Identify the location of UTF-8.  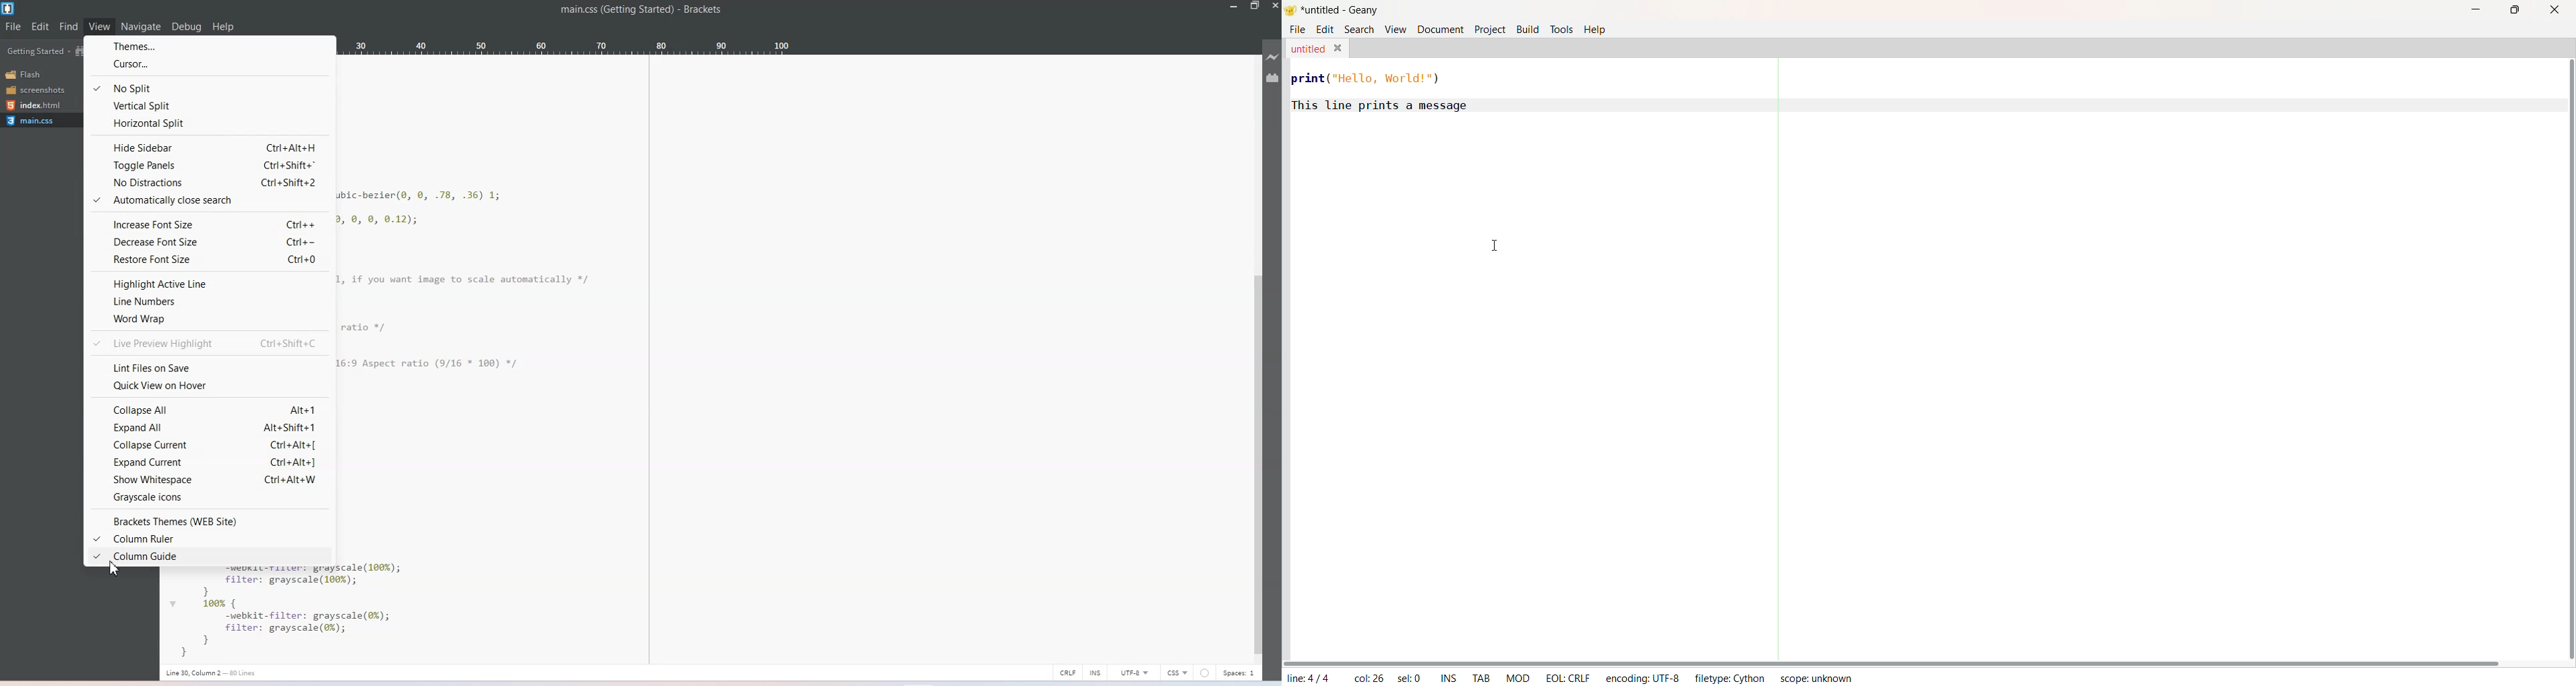
(1132, 673).